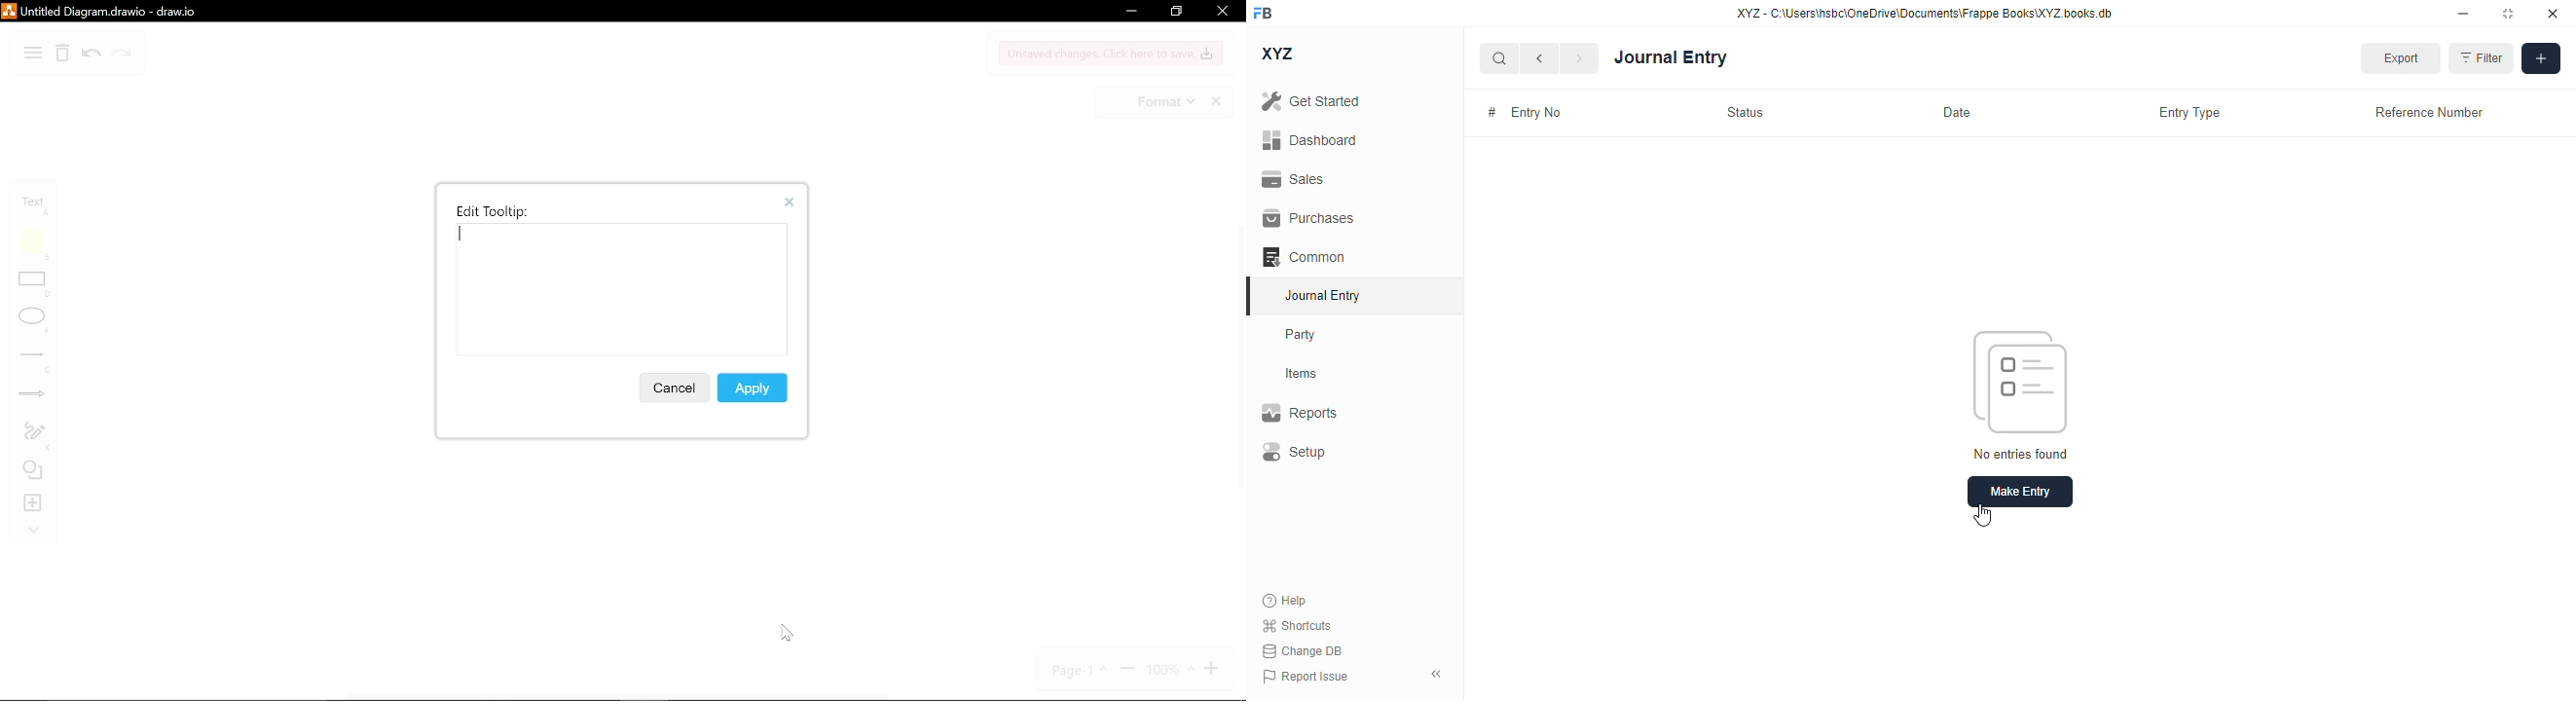 The image size is (2576, 728). What do you see at coordinates (1238, 361) in the screenshot?
I see `vertical scrollbar` at bounding box center [1238, 361].